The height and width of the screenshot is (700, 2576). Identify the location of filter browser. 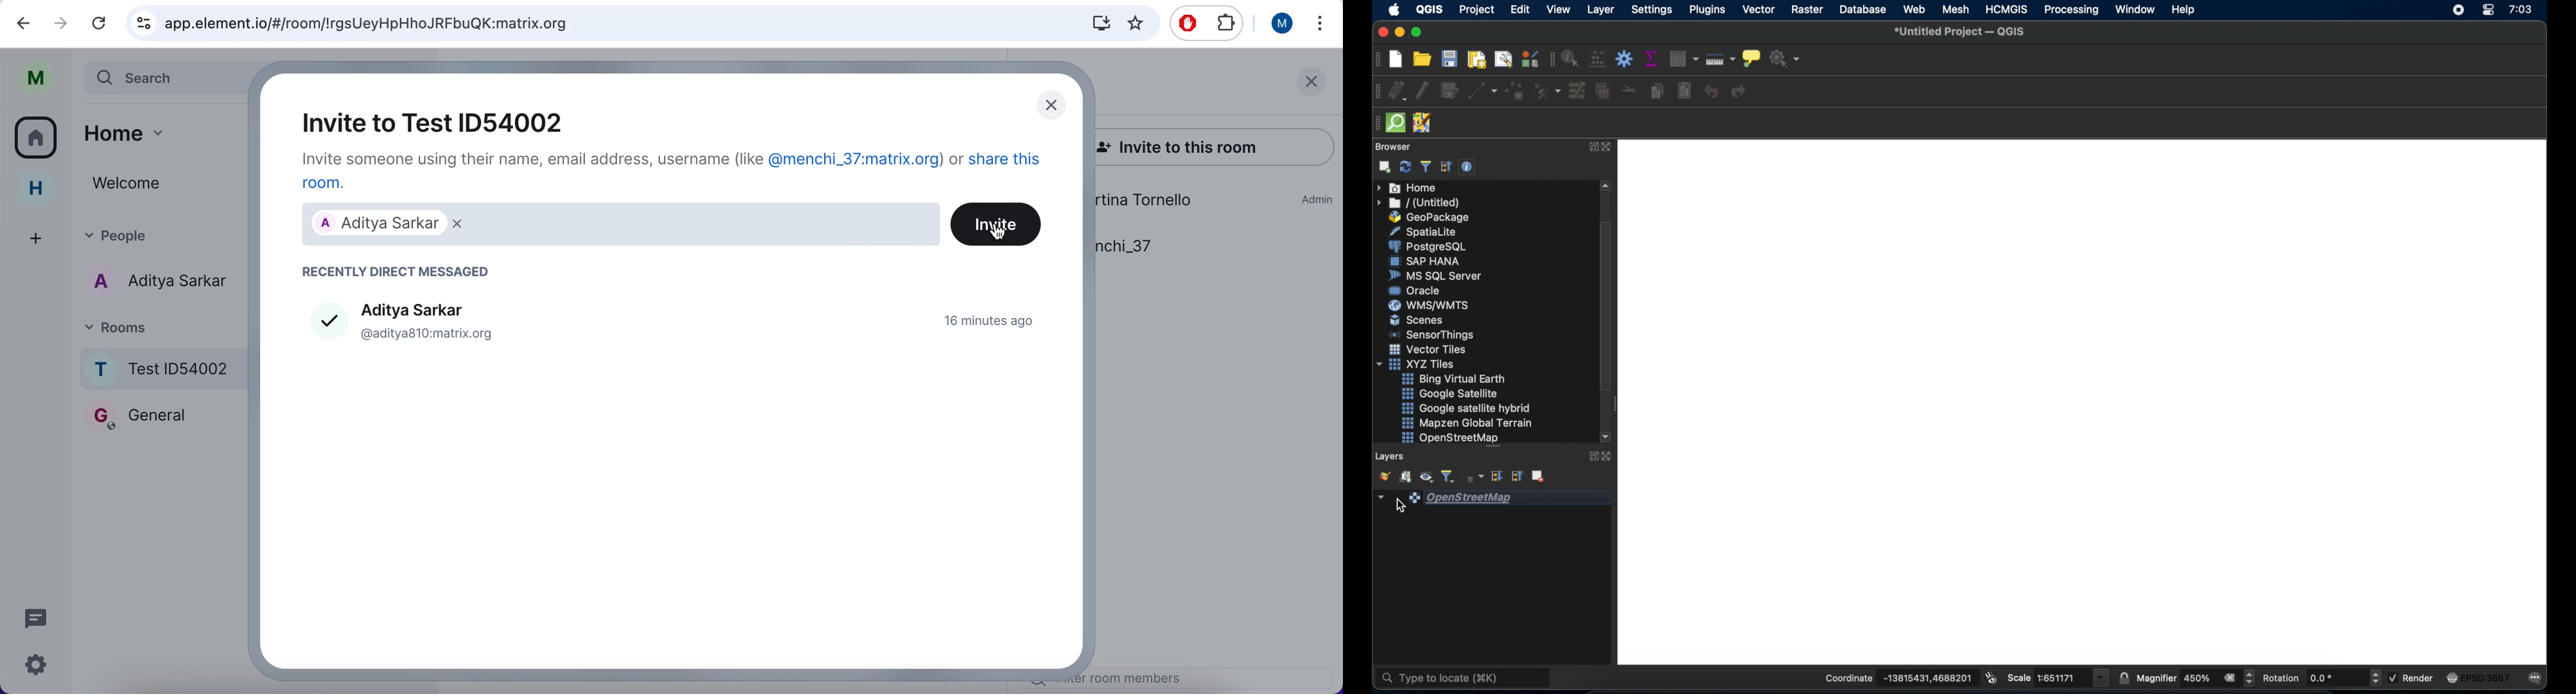
(1424, 167).